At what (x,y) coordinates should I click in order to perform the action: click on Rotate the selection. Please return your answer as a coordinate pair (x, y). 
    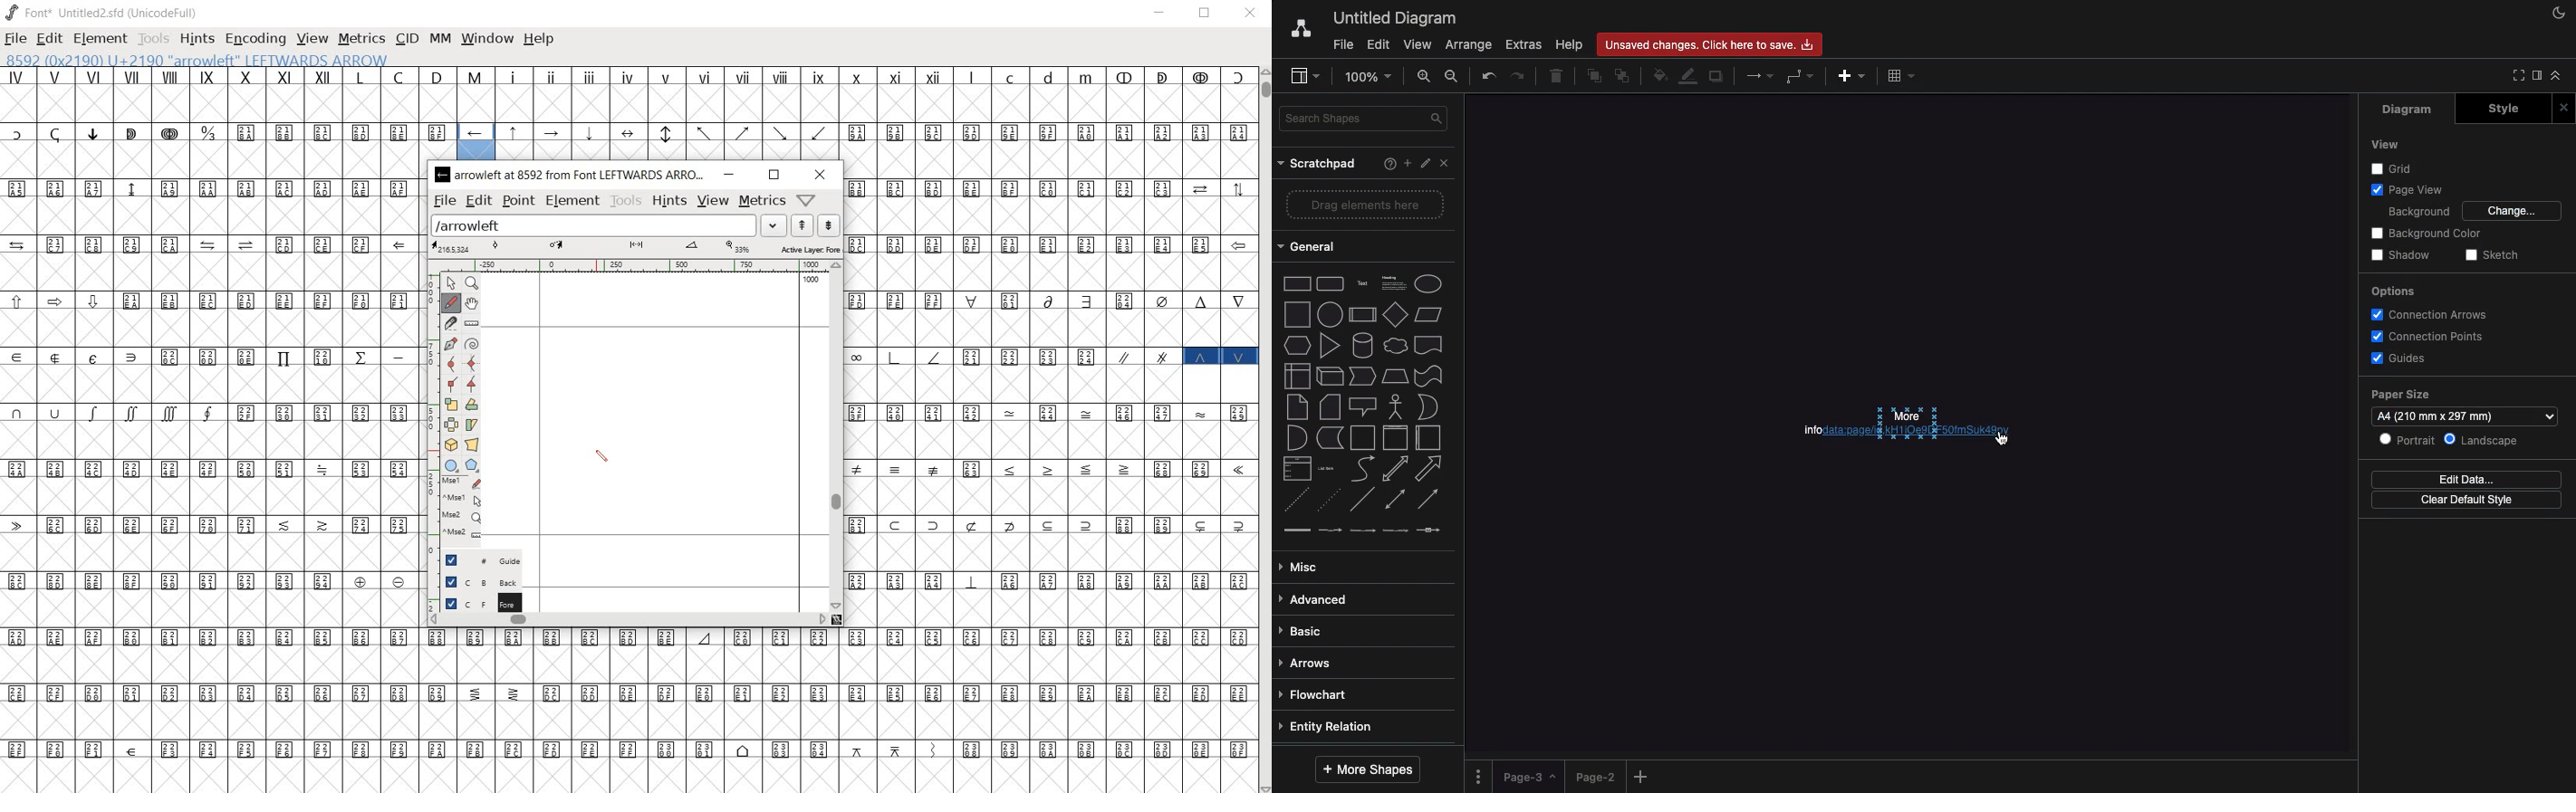
    Looking at the image, I should click on (472, 405).